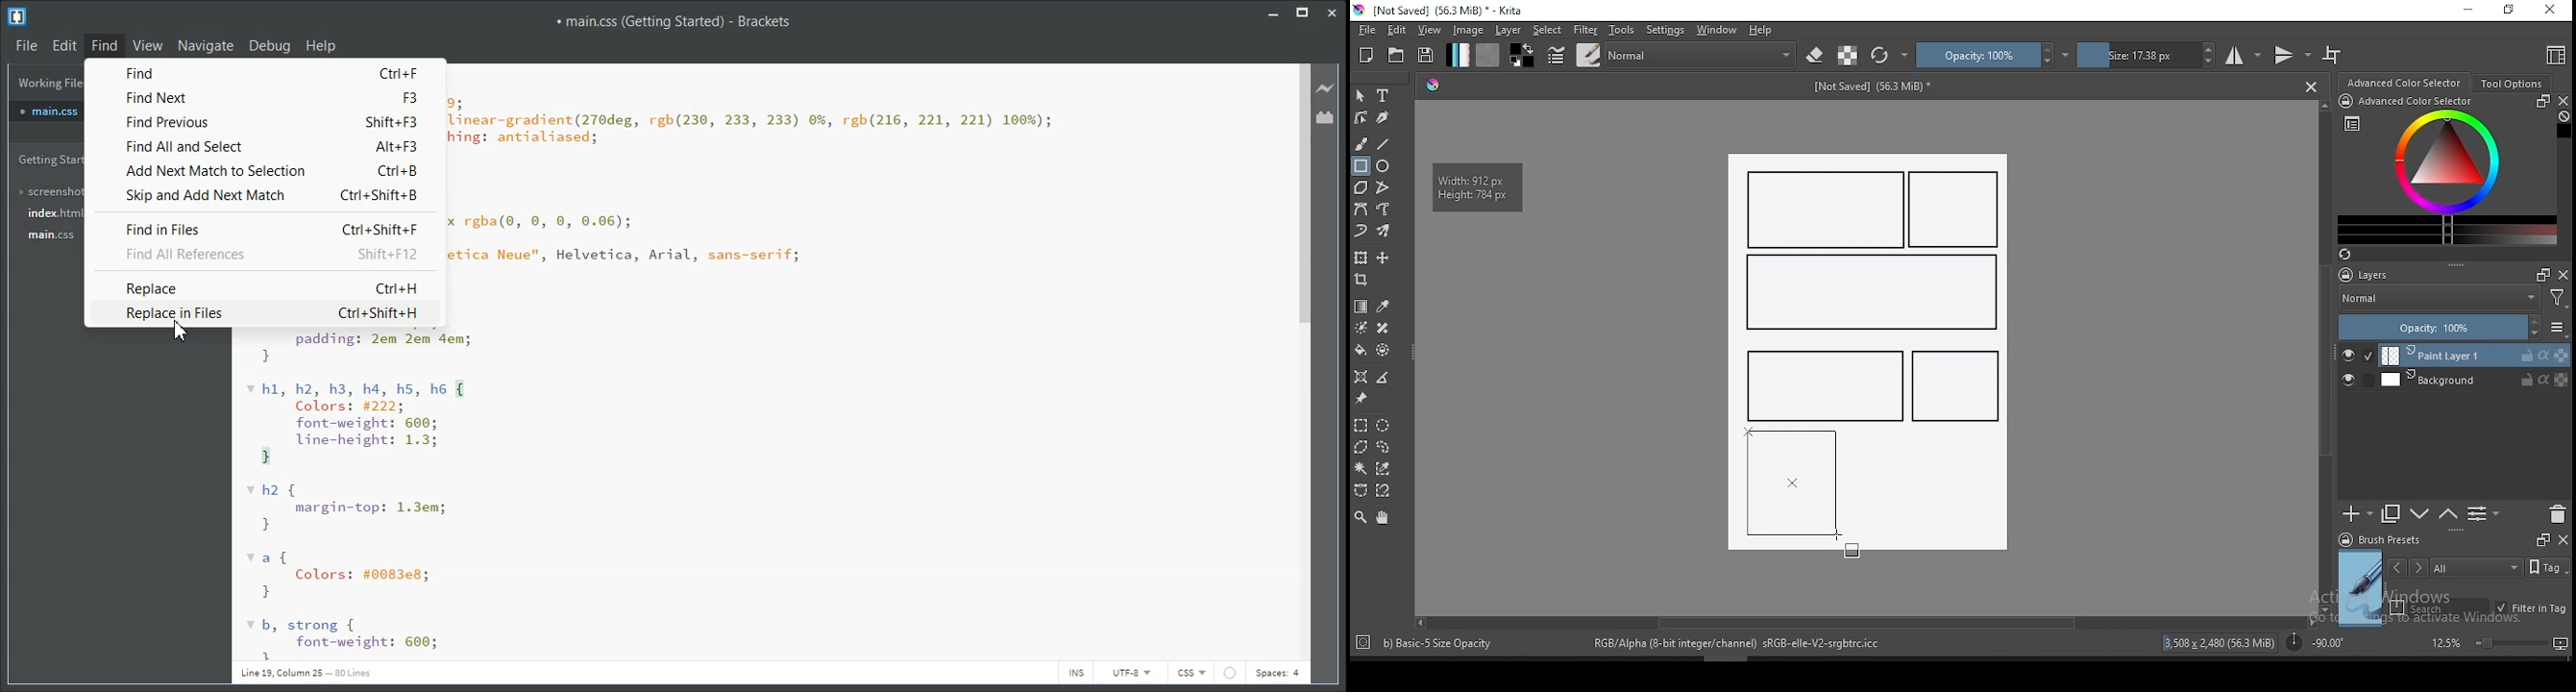  What do you see at coordinates (2563, 101) in the screenshot?
I see `close docker` at bounding box center [2563, 101].